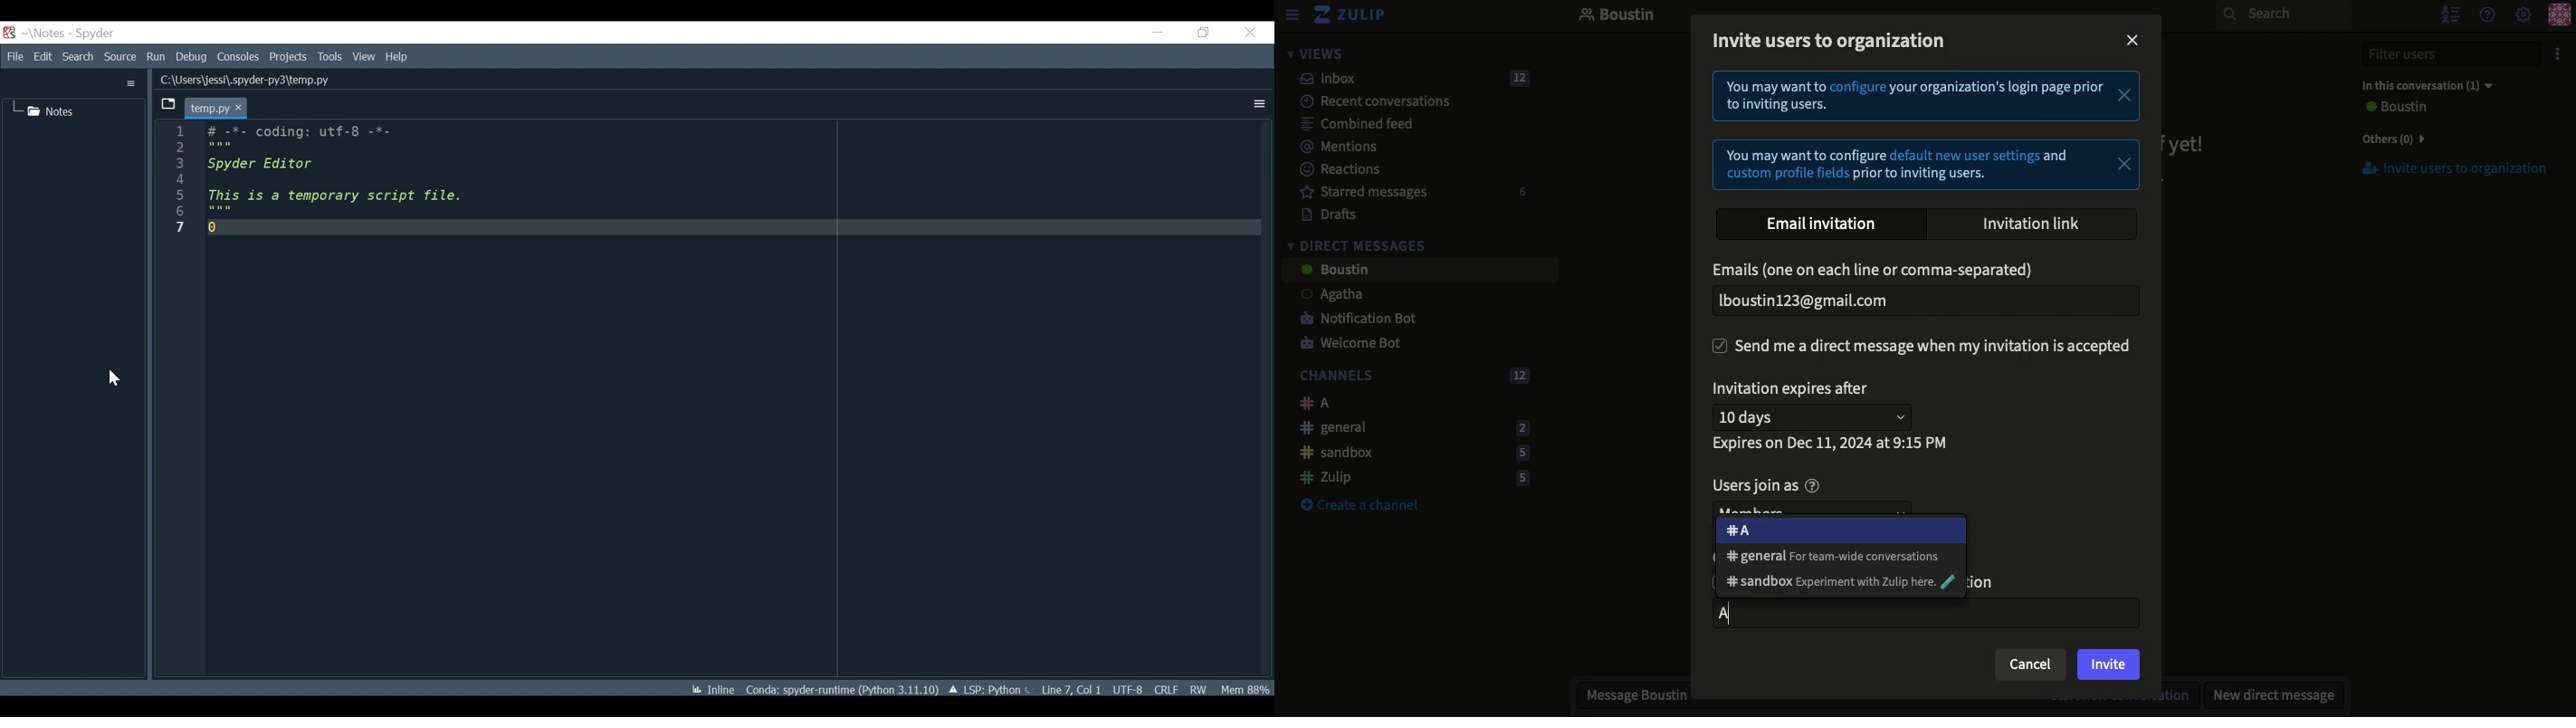 This screenshot has width=2576, height=728. I want to click on Help, so click(398, 58).